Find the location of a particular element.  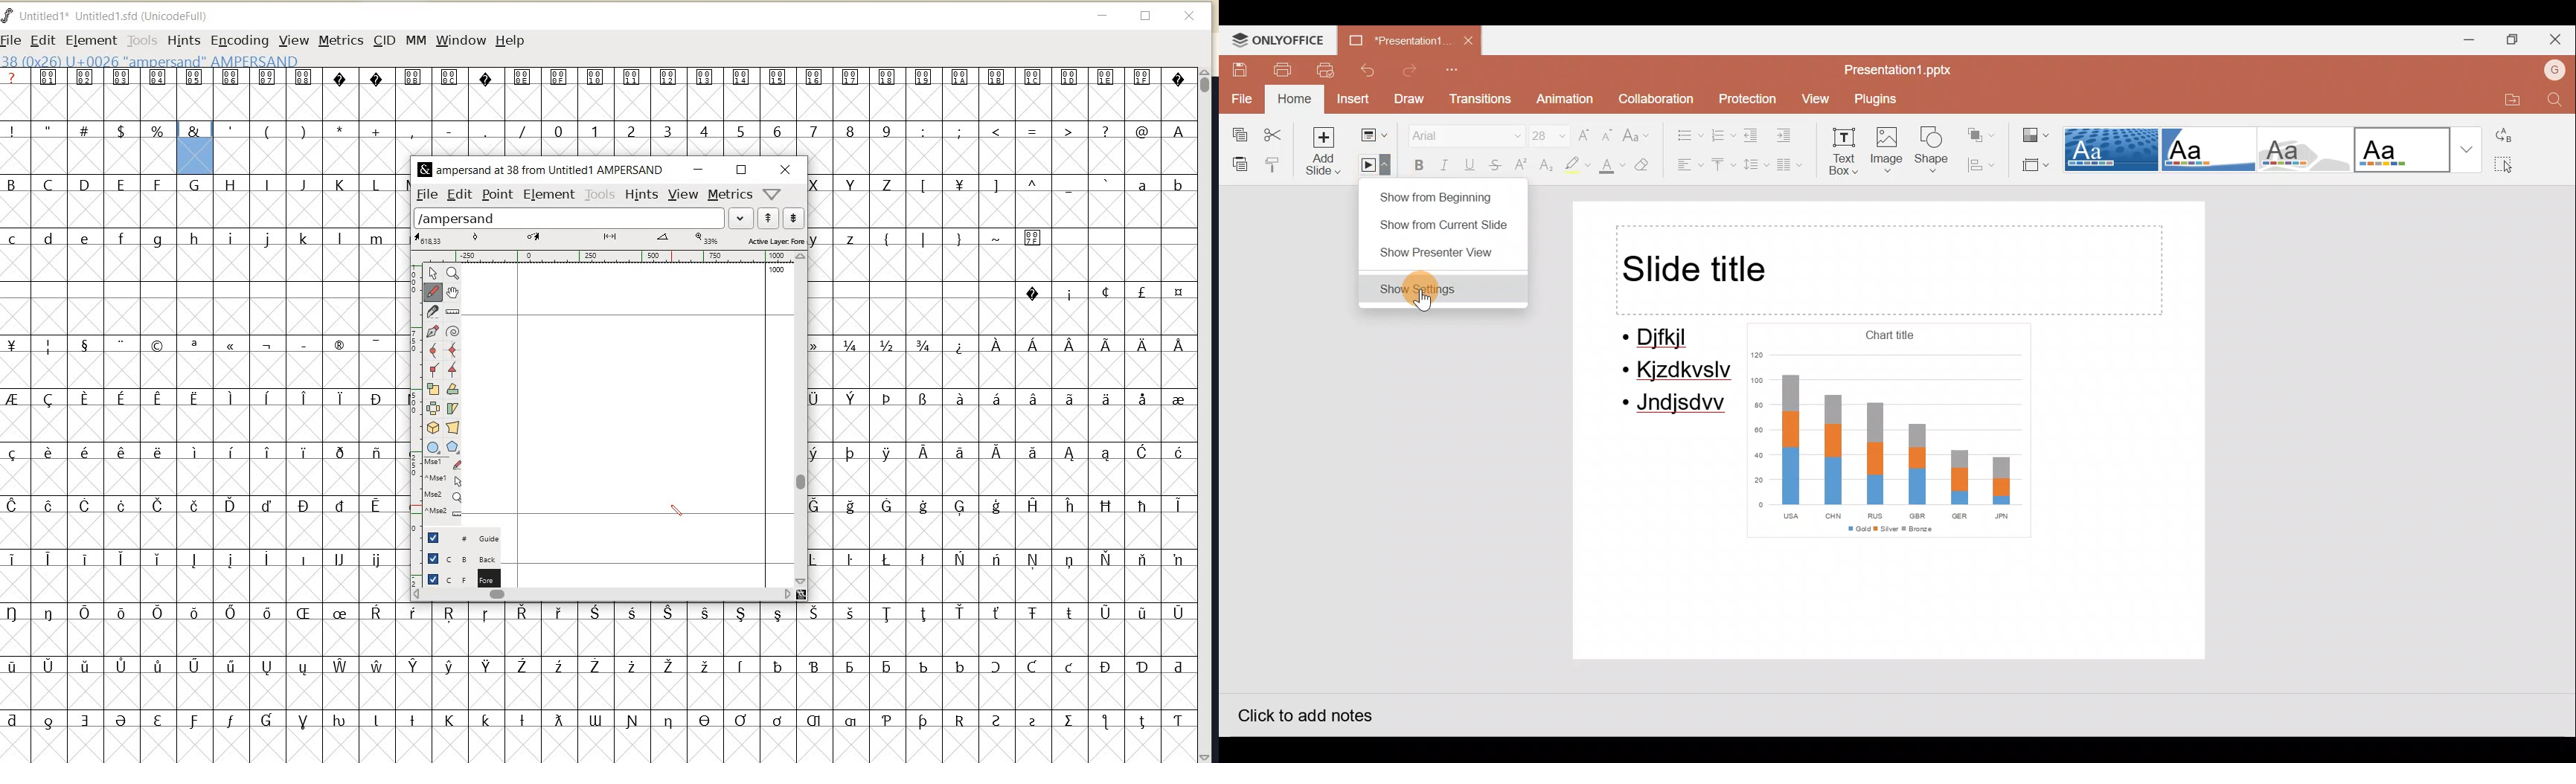

RULER is located at coordinates (605, 257).